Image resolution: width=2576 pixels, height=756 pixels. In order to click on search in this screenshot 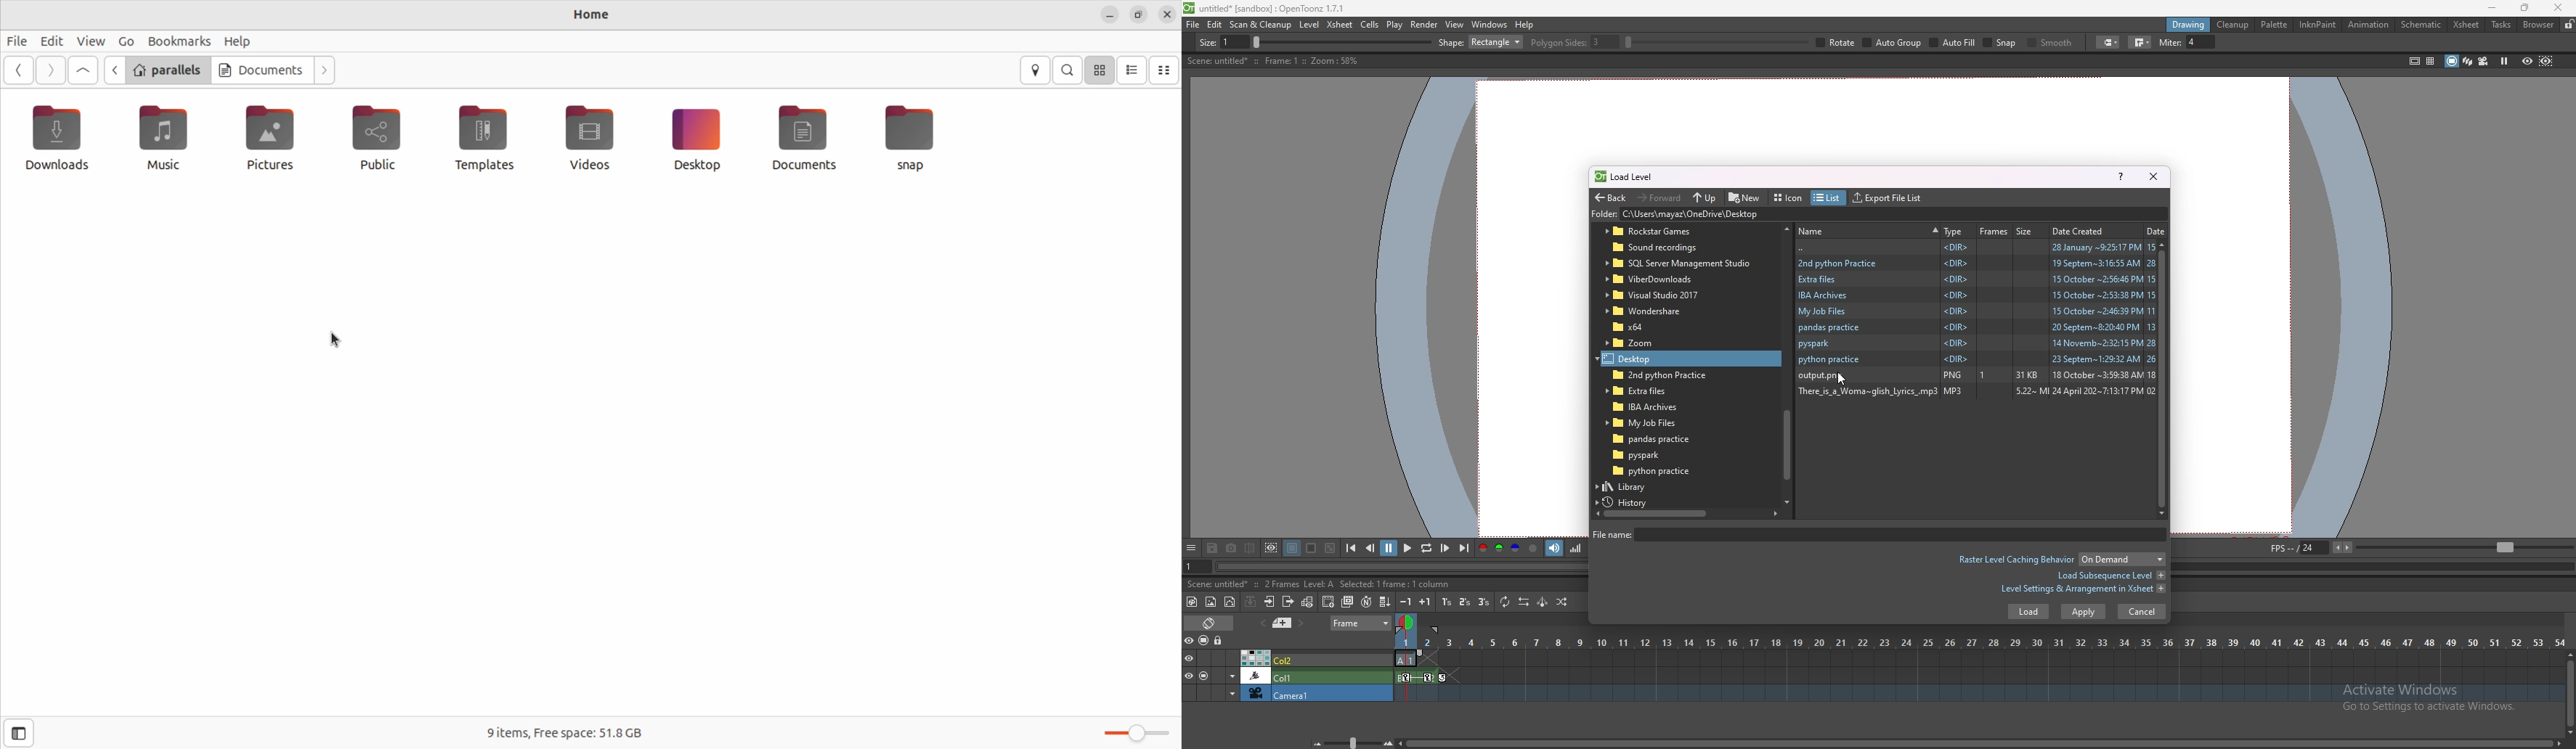, I will do `click(1068, 70)`.